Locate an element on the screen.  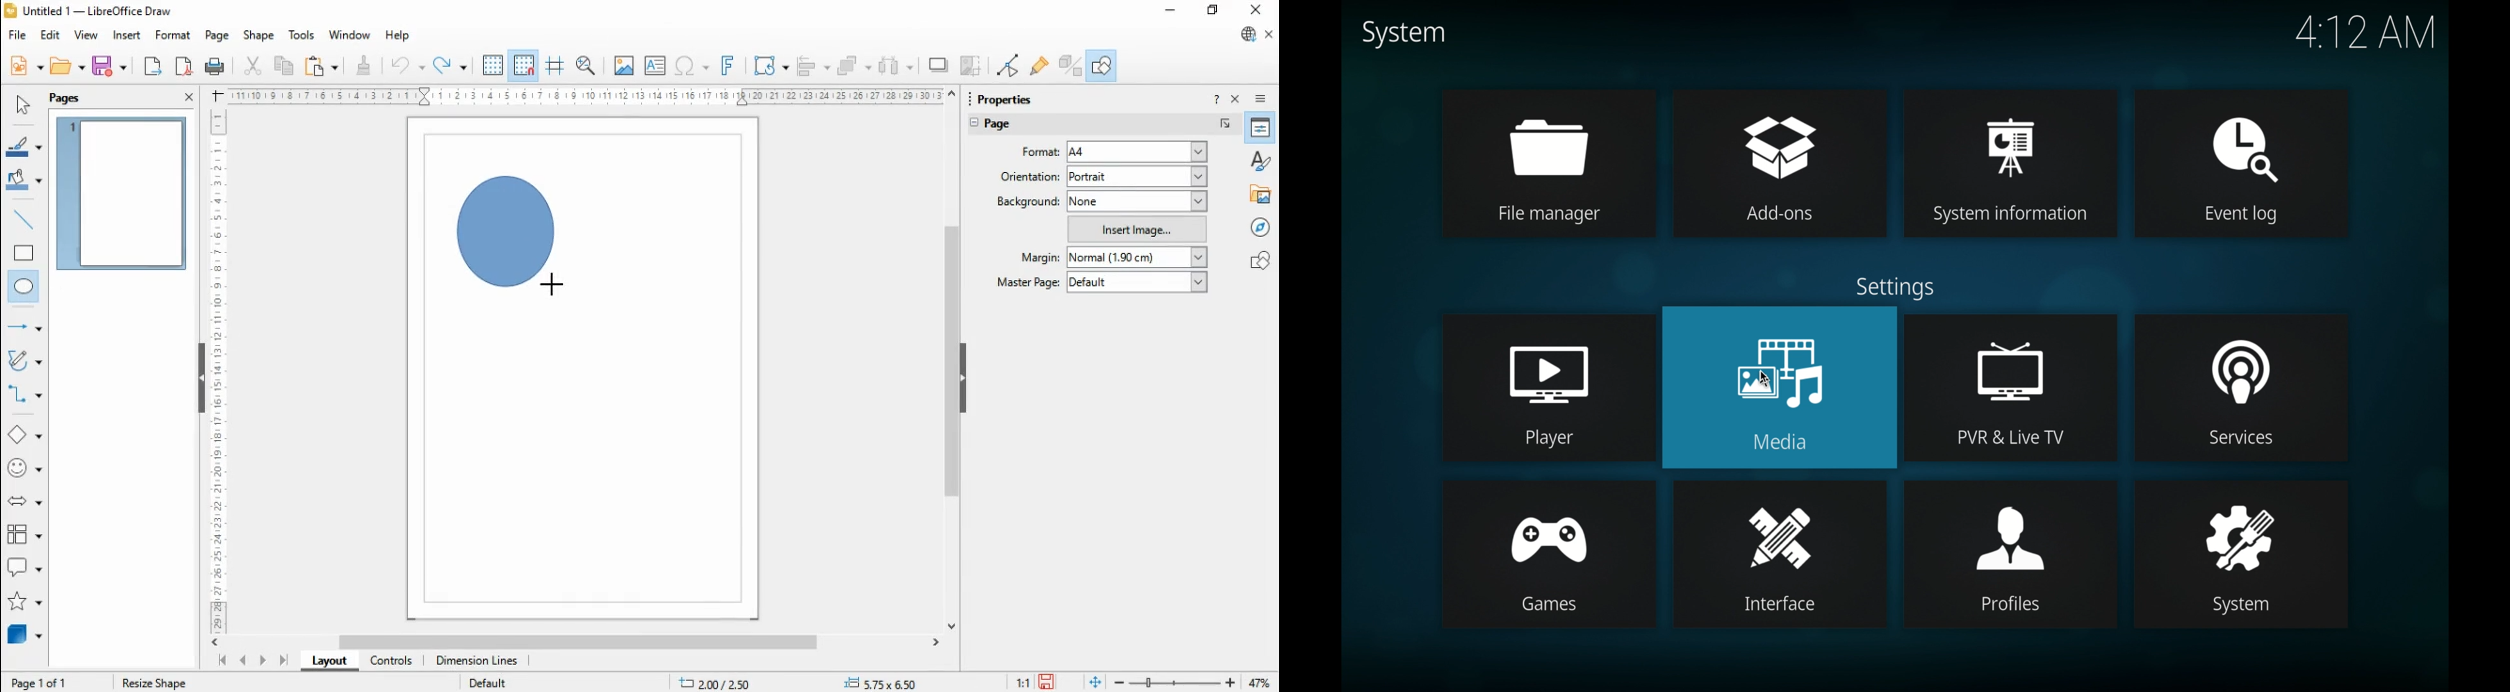
clone formatting is located at coordinates (364, 65).